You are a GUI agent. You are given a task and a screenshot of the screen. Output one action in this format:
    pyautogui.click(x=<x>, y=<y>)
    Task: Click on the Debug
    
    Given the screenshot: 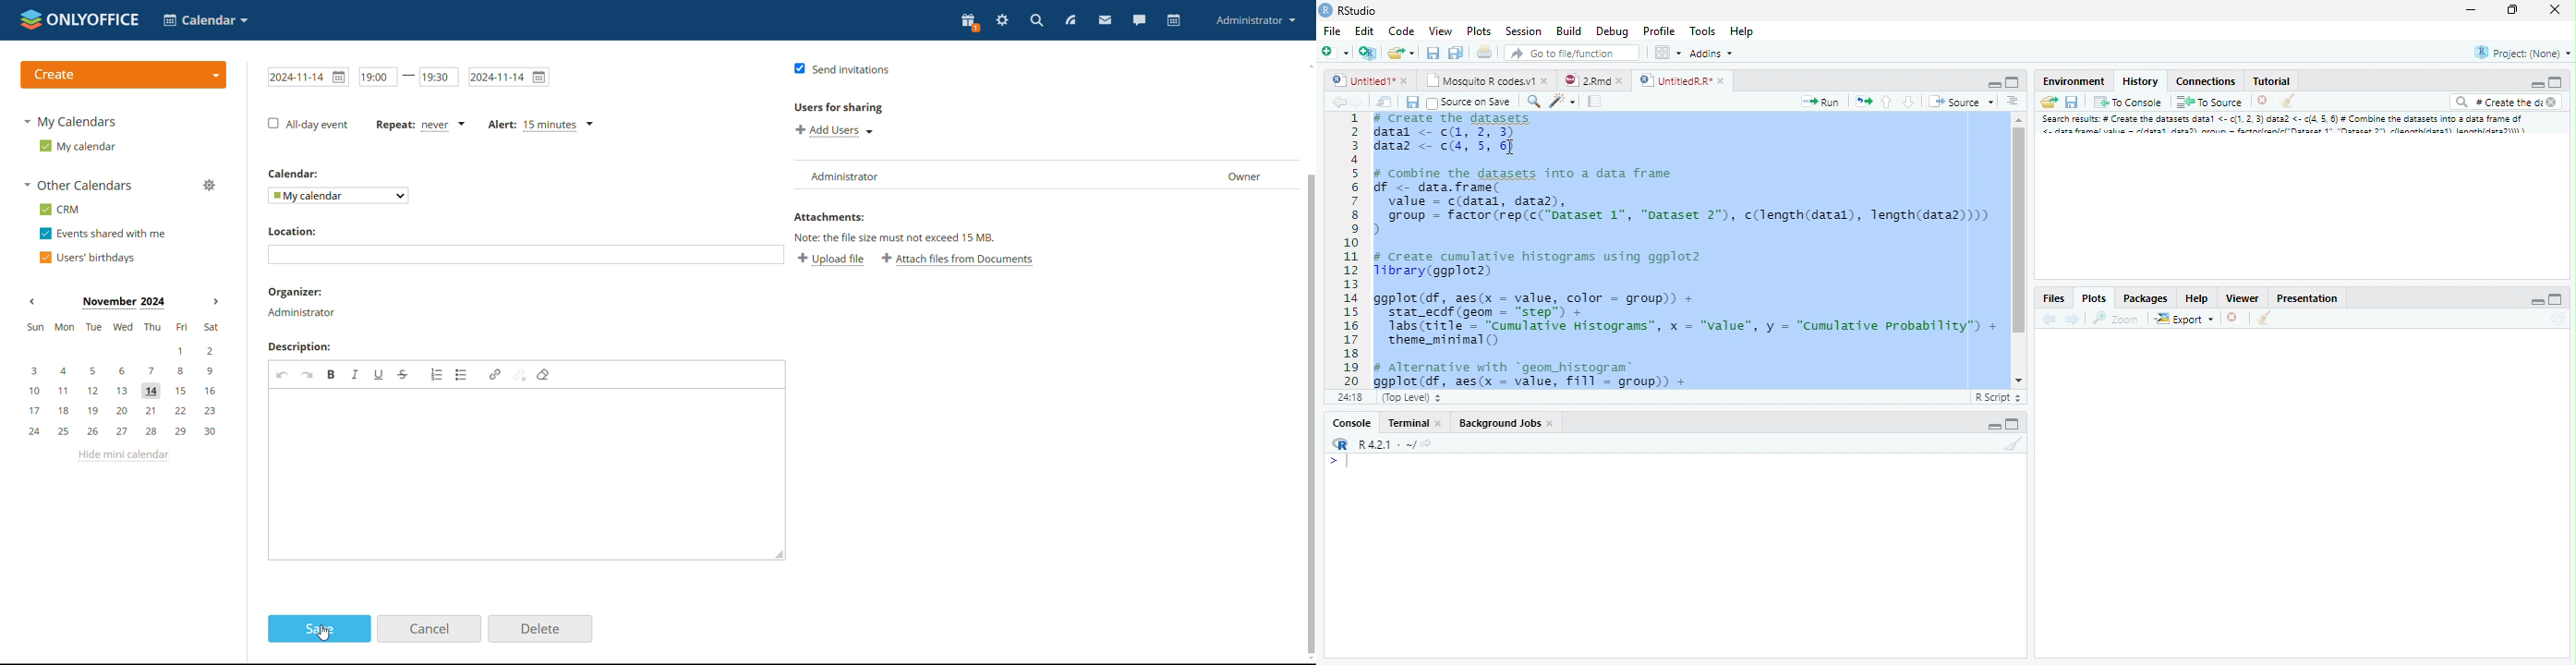 What is the action you would take?
    pyautogui.click(x=1638, y=31)
    